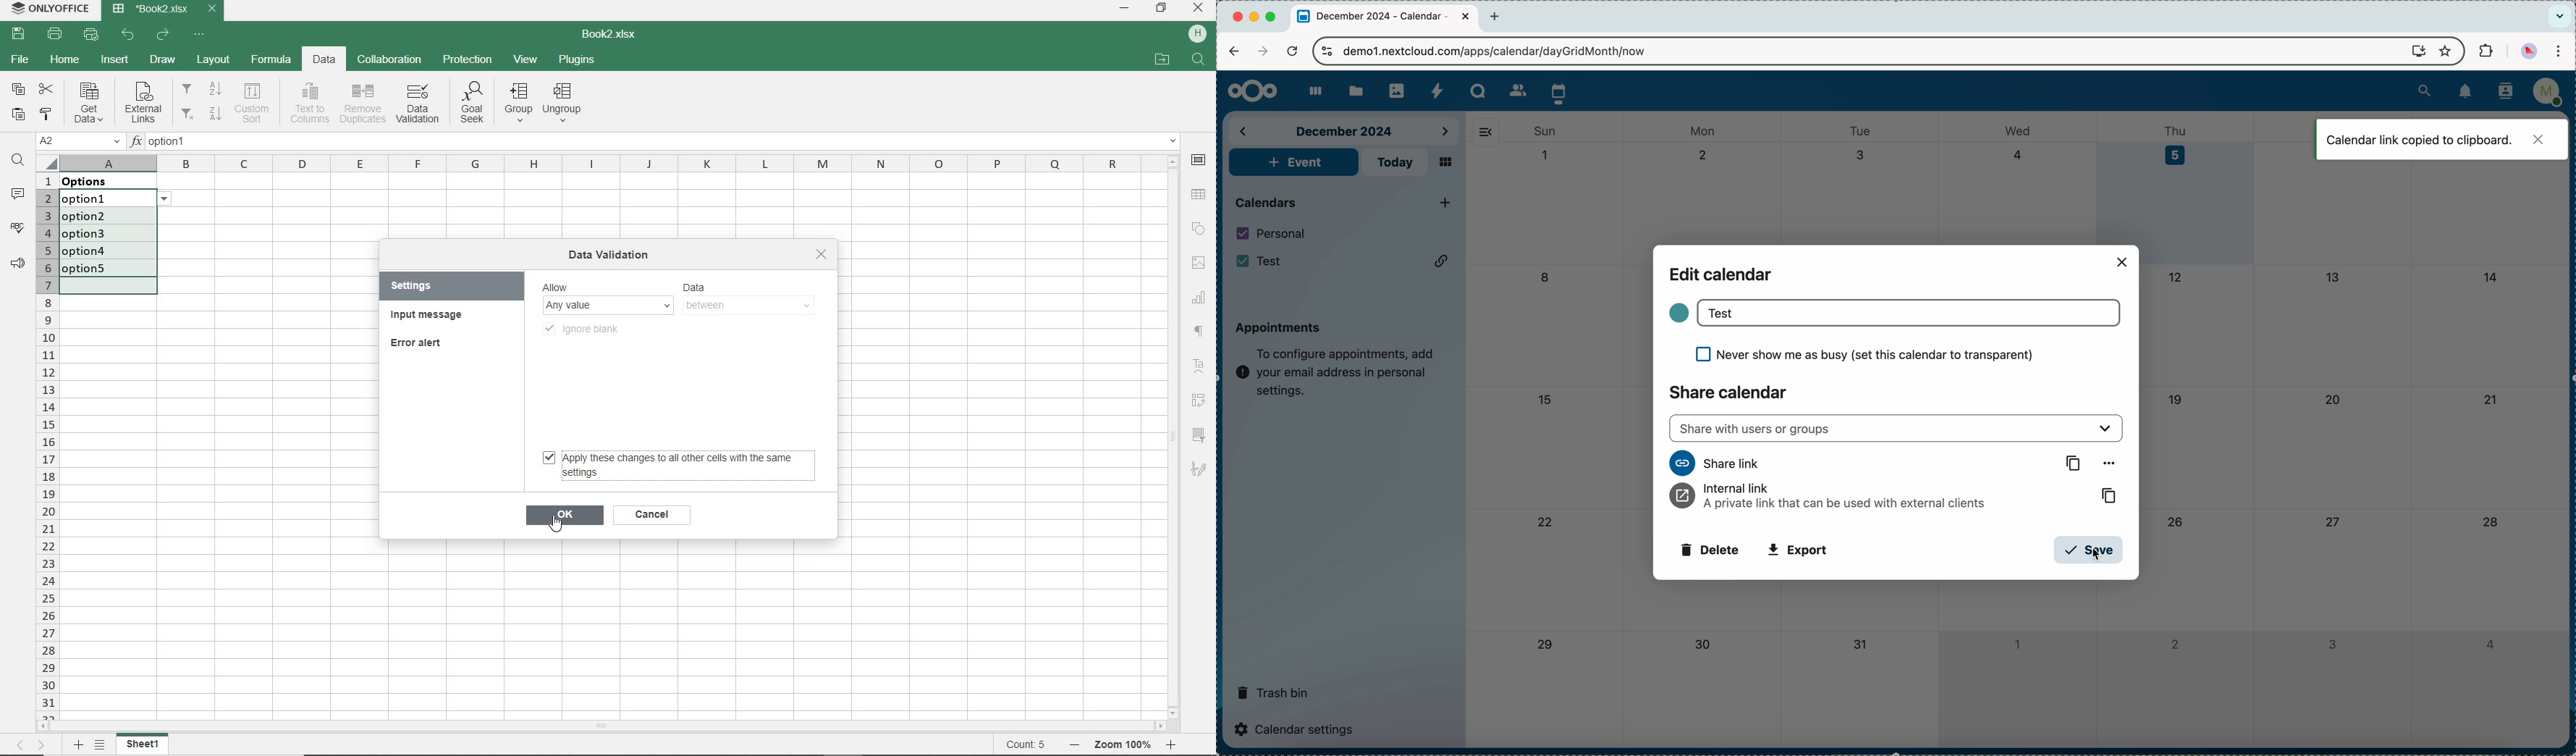  Describe the element at coordinates (108, 241) in the screenshot. I see `selected cells` at that location.